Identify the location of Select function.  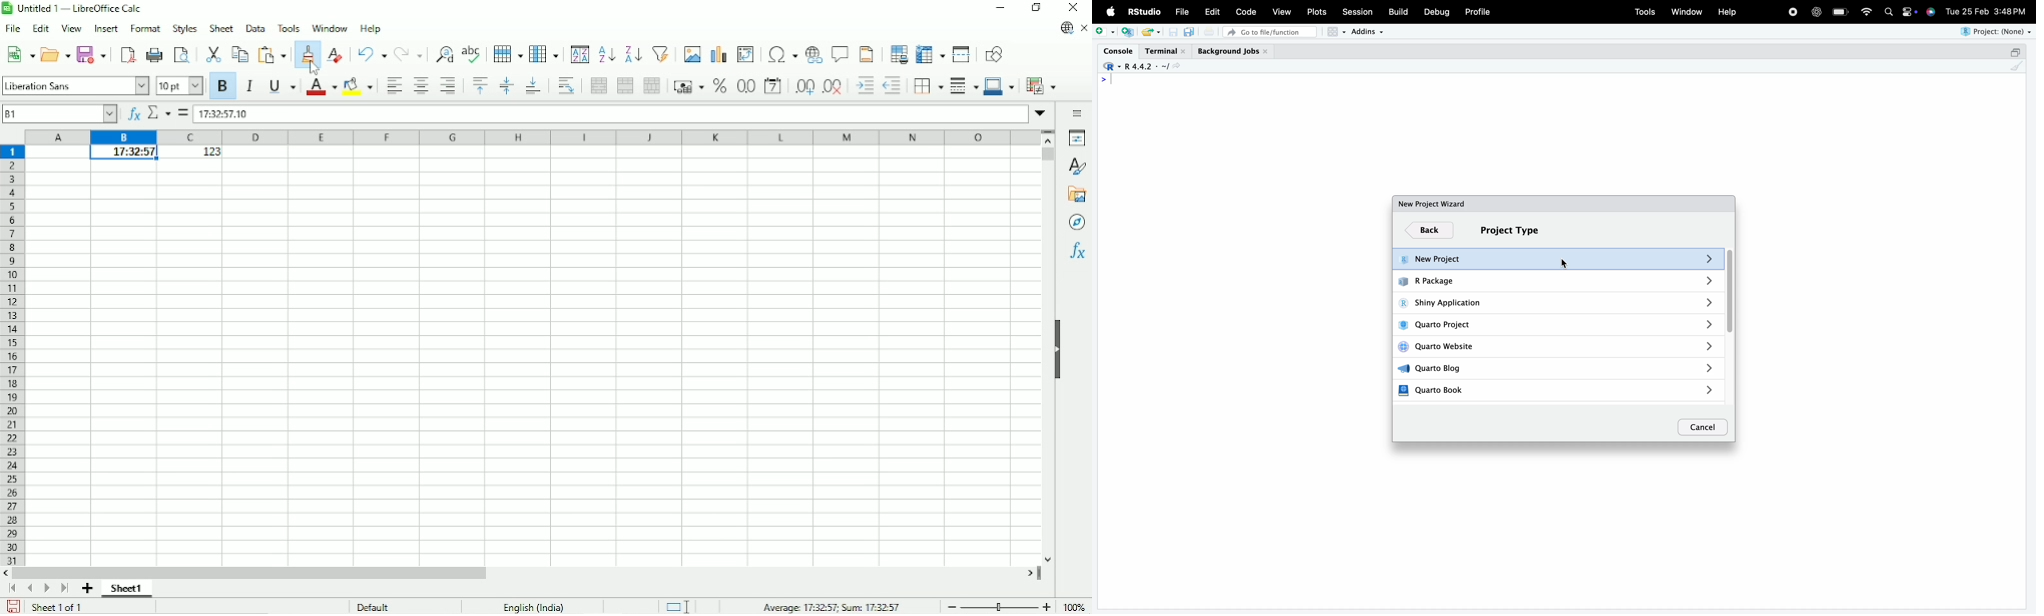
(158, 113).